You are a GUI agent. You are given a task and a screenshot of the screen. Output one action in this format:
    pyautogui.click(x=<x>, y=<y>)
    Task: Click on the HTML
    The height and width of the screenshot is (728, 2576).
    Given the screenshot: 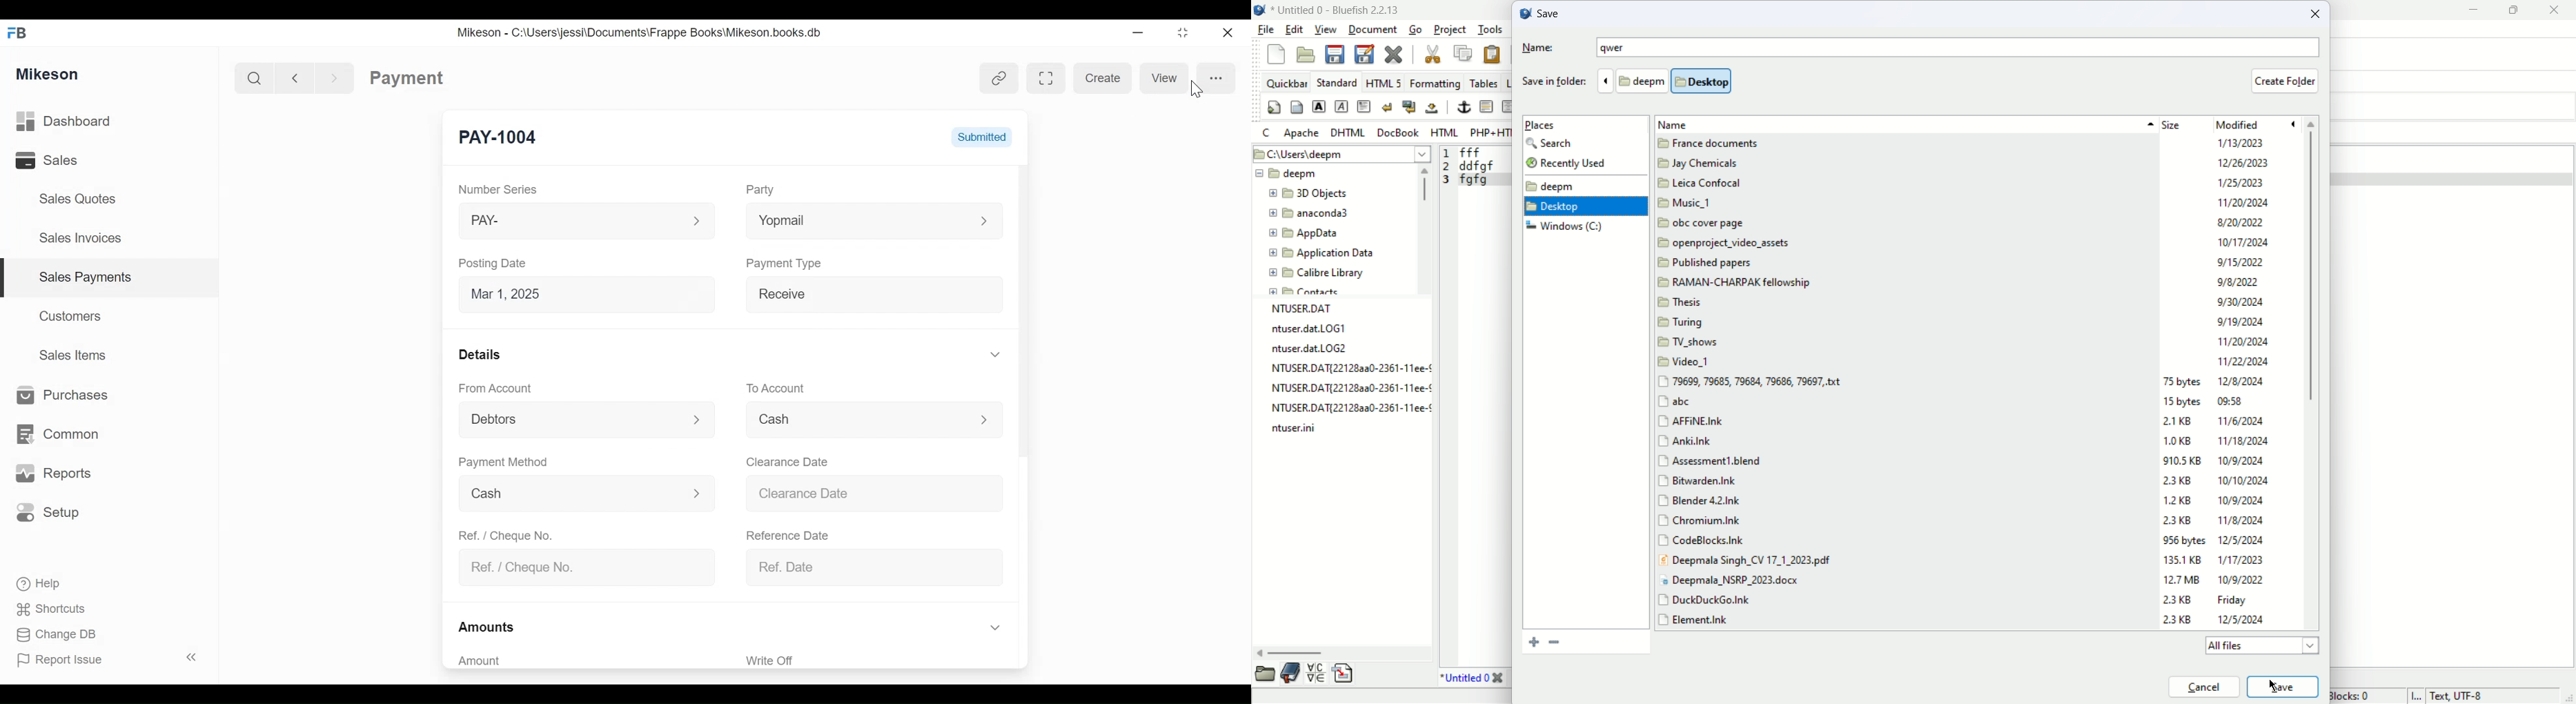 What is the action you would take?
    pyautogui.click(x=1444, y=132)
    